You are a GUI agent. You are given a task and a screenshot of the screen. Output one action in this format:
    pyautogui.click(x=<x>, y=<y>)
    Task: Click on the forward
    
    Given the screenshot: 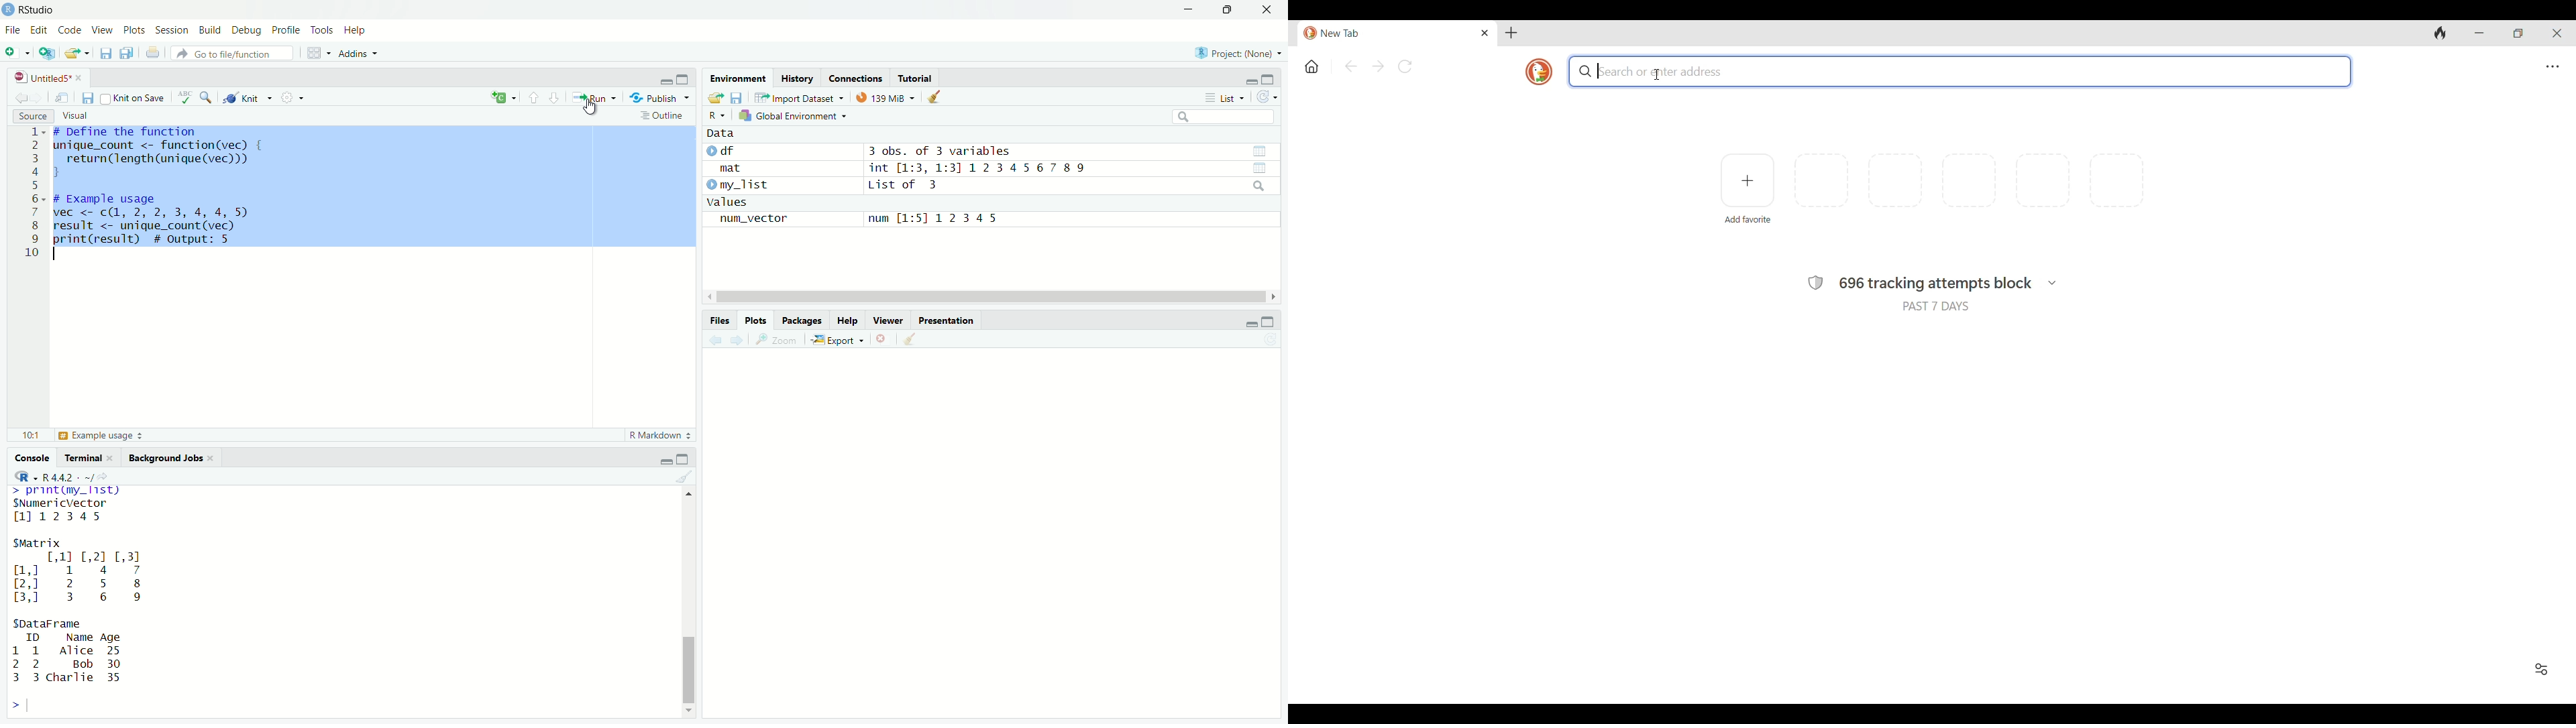 What is the action you would take?
    pyautogui.click(x=741, y=341)
    